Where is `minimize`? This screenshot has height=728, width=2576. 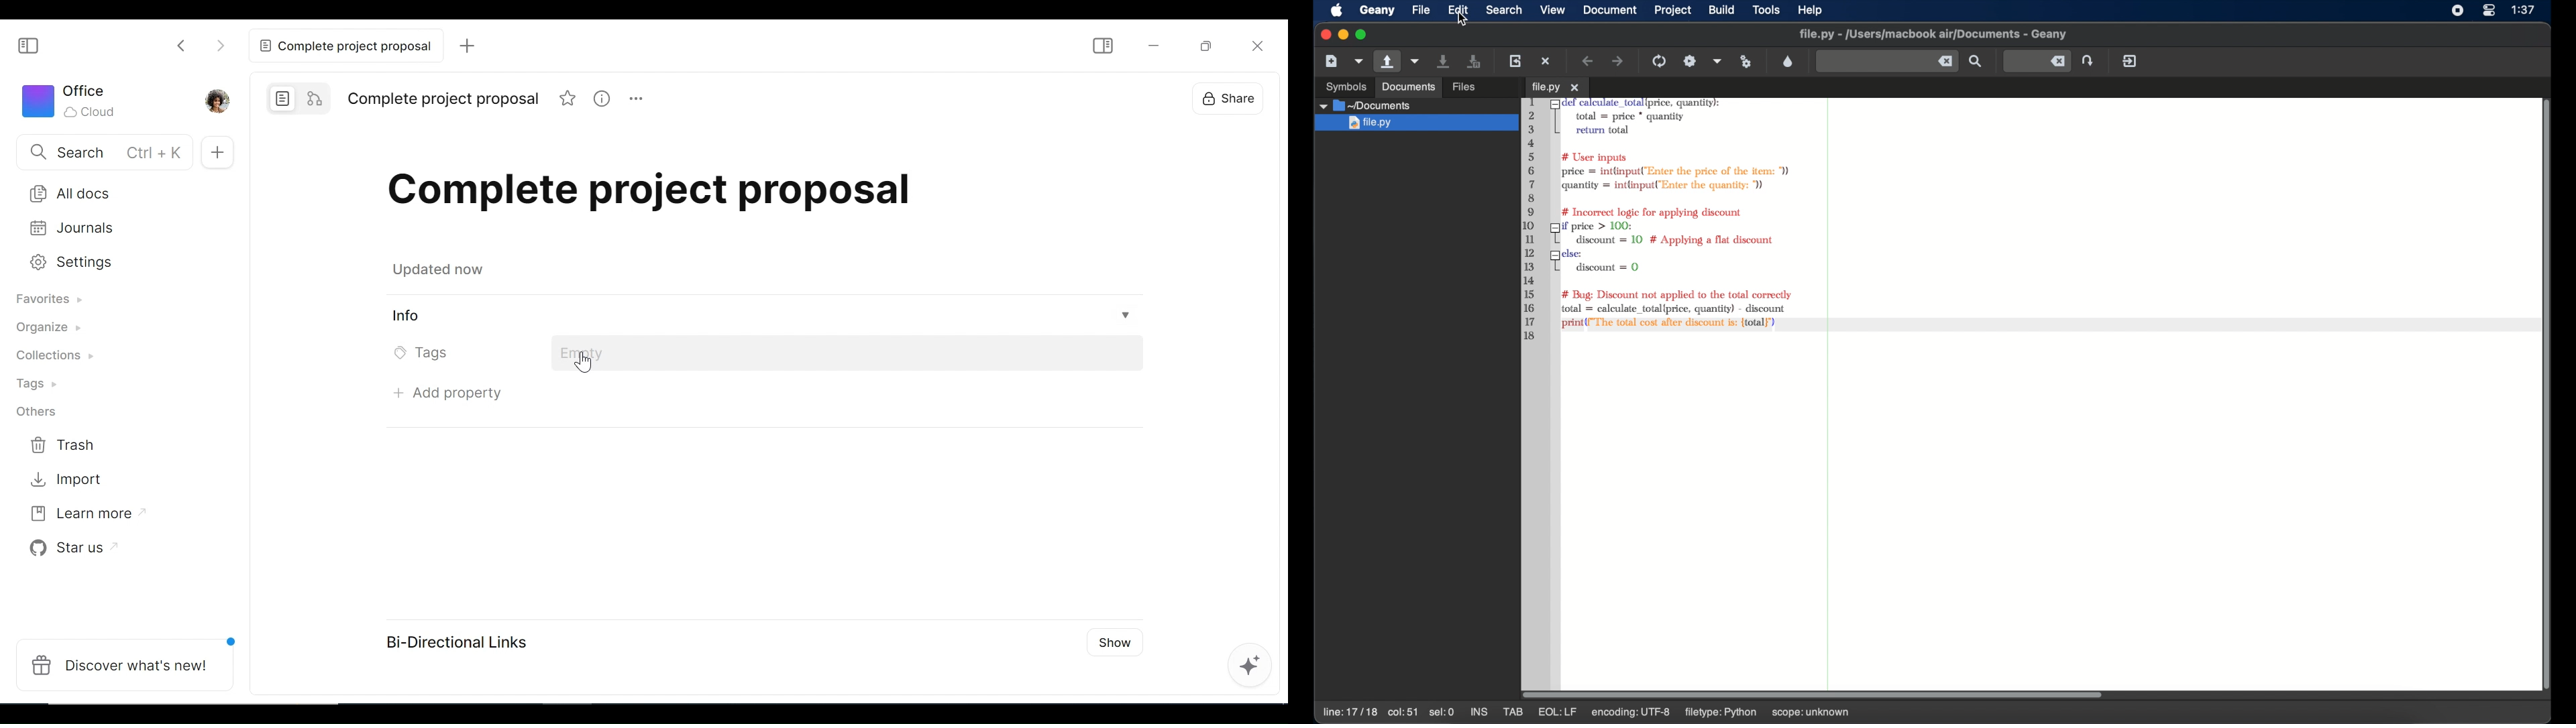 minimize is located at coordinates (1153, 44).